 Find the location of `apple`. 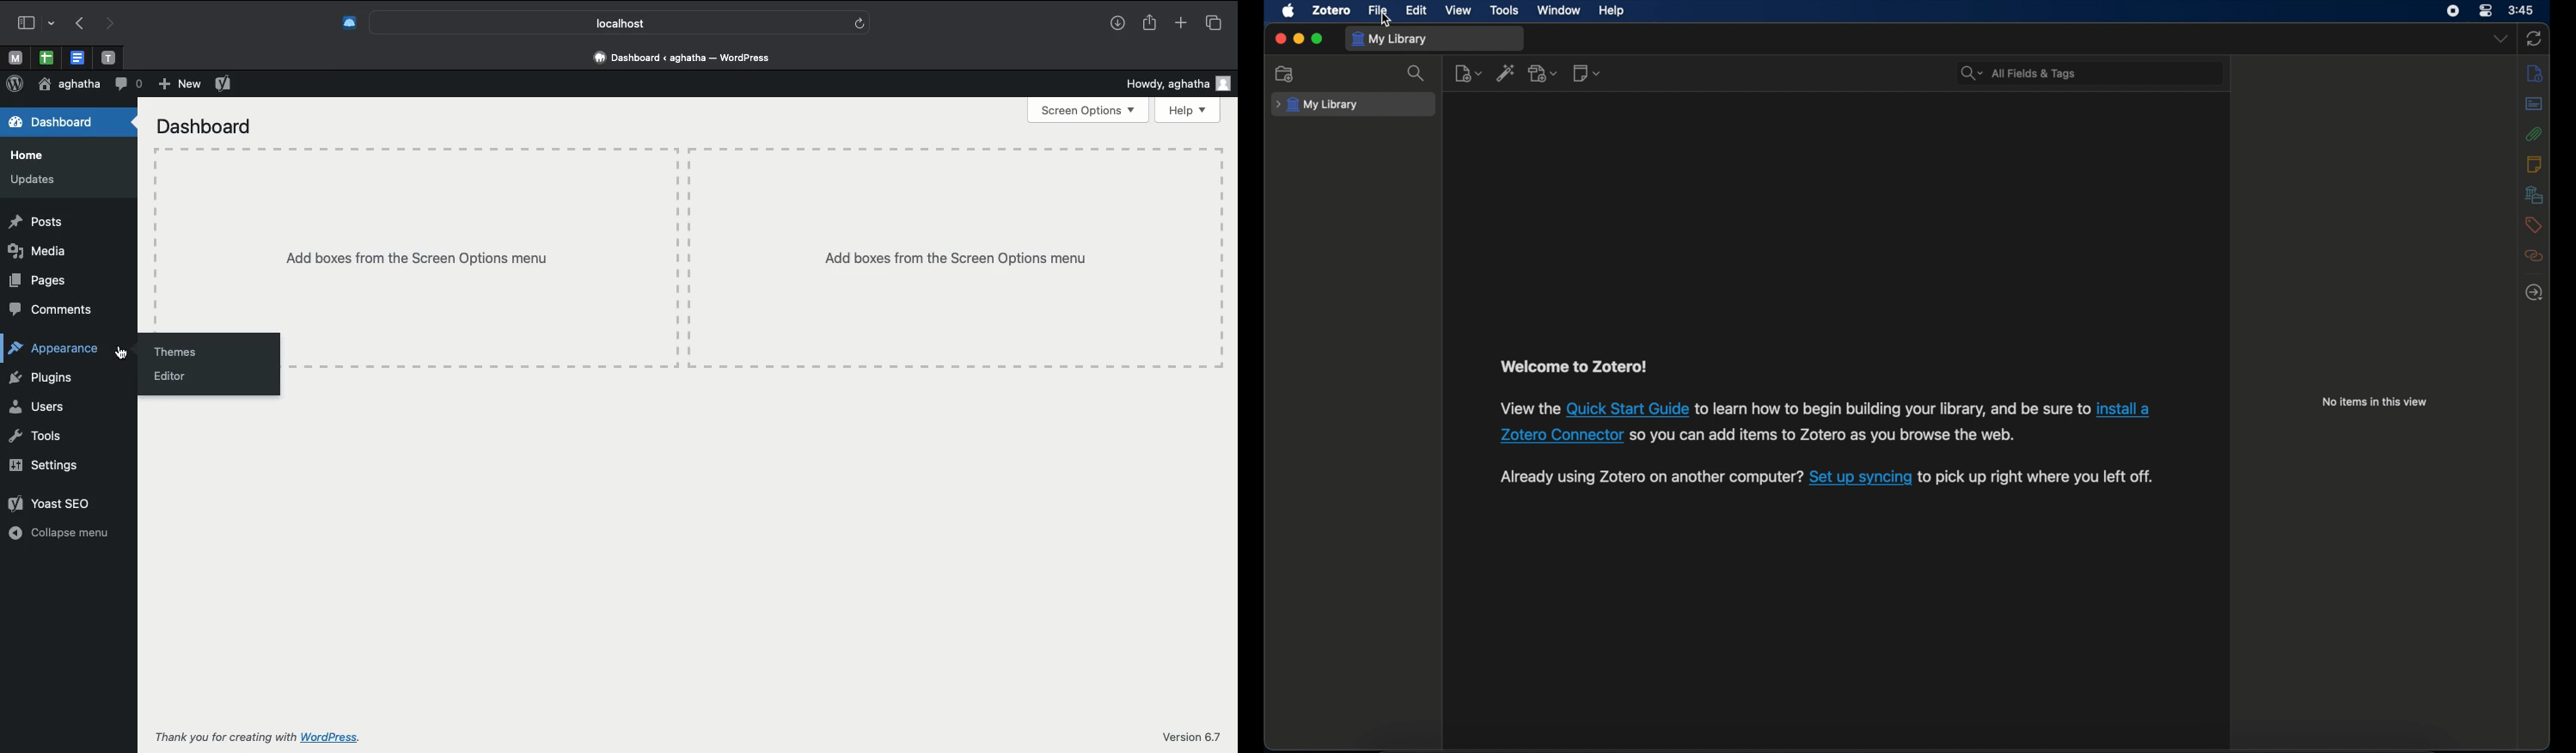

apple is located at coordinates (1289, 11).